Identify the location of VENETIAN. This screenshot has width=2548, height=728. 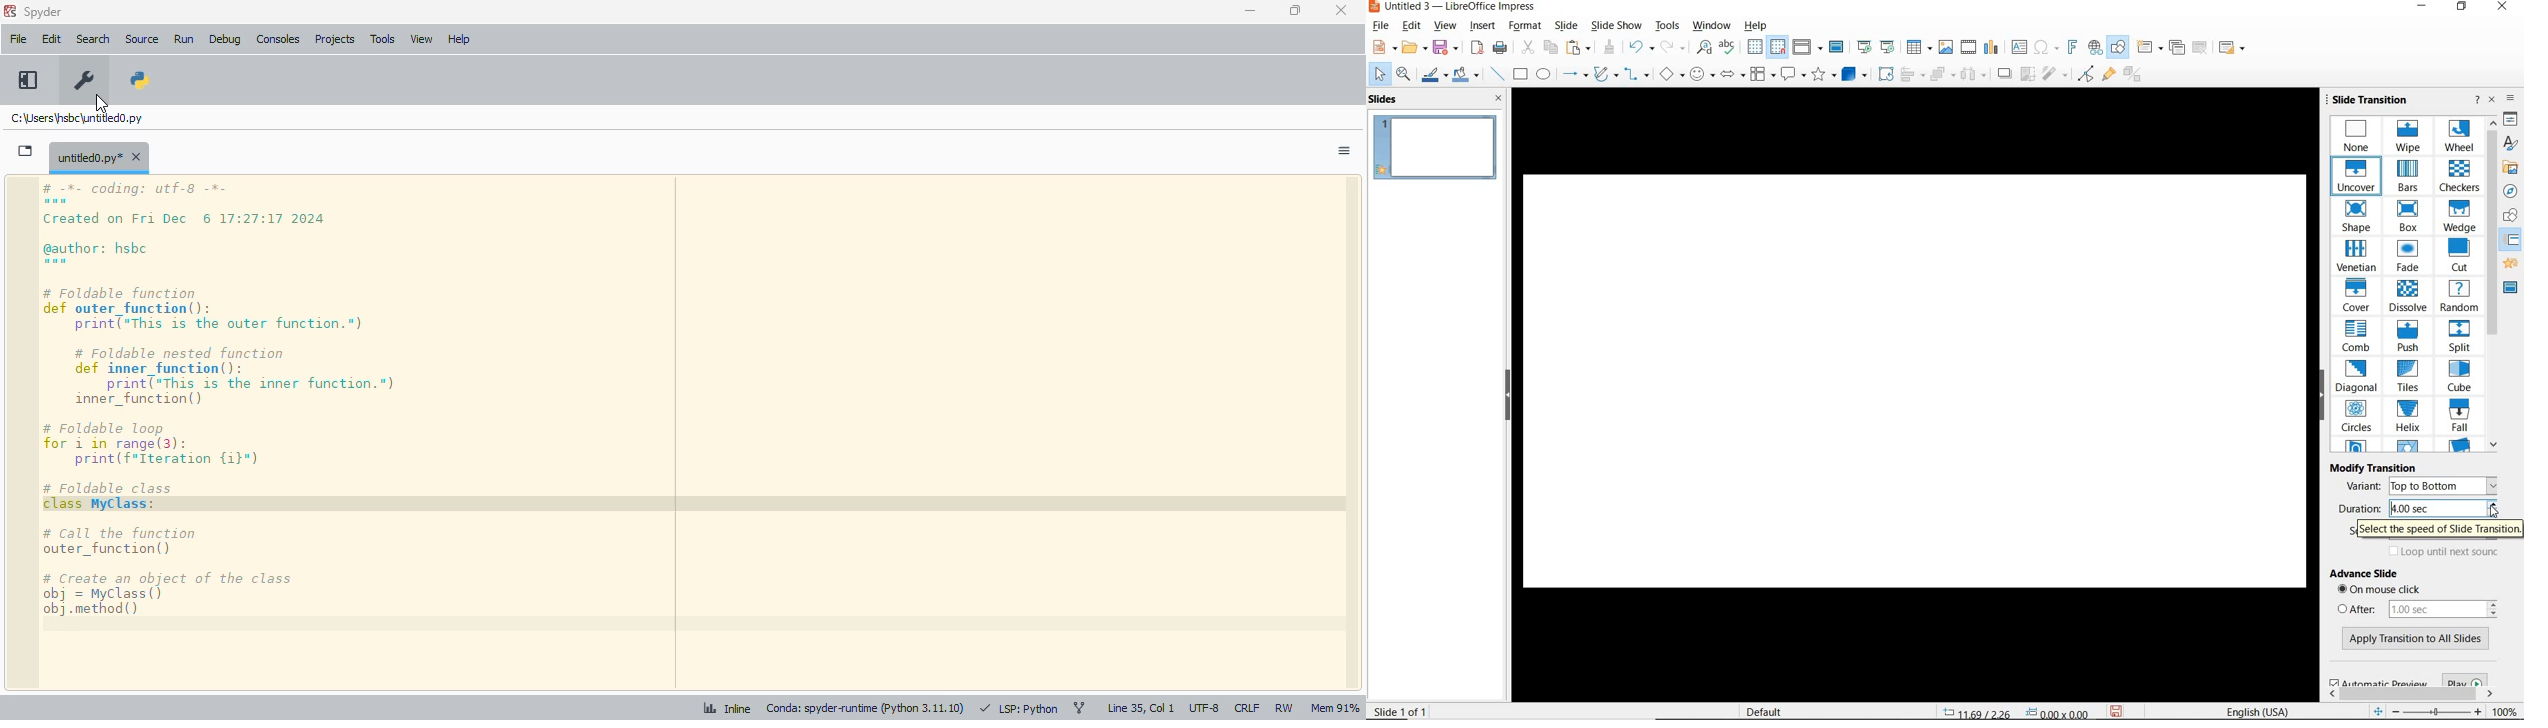
(2358, 257).